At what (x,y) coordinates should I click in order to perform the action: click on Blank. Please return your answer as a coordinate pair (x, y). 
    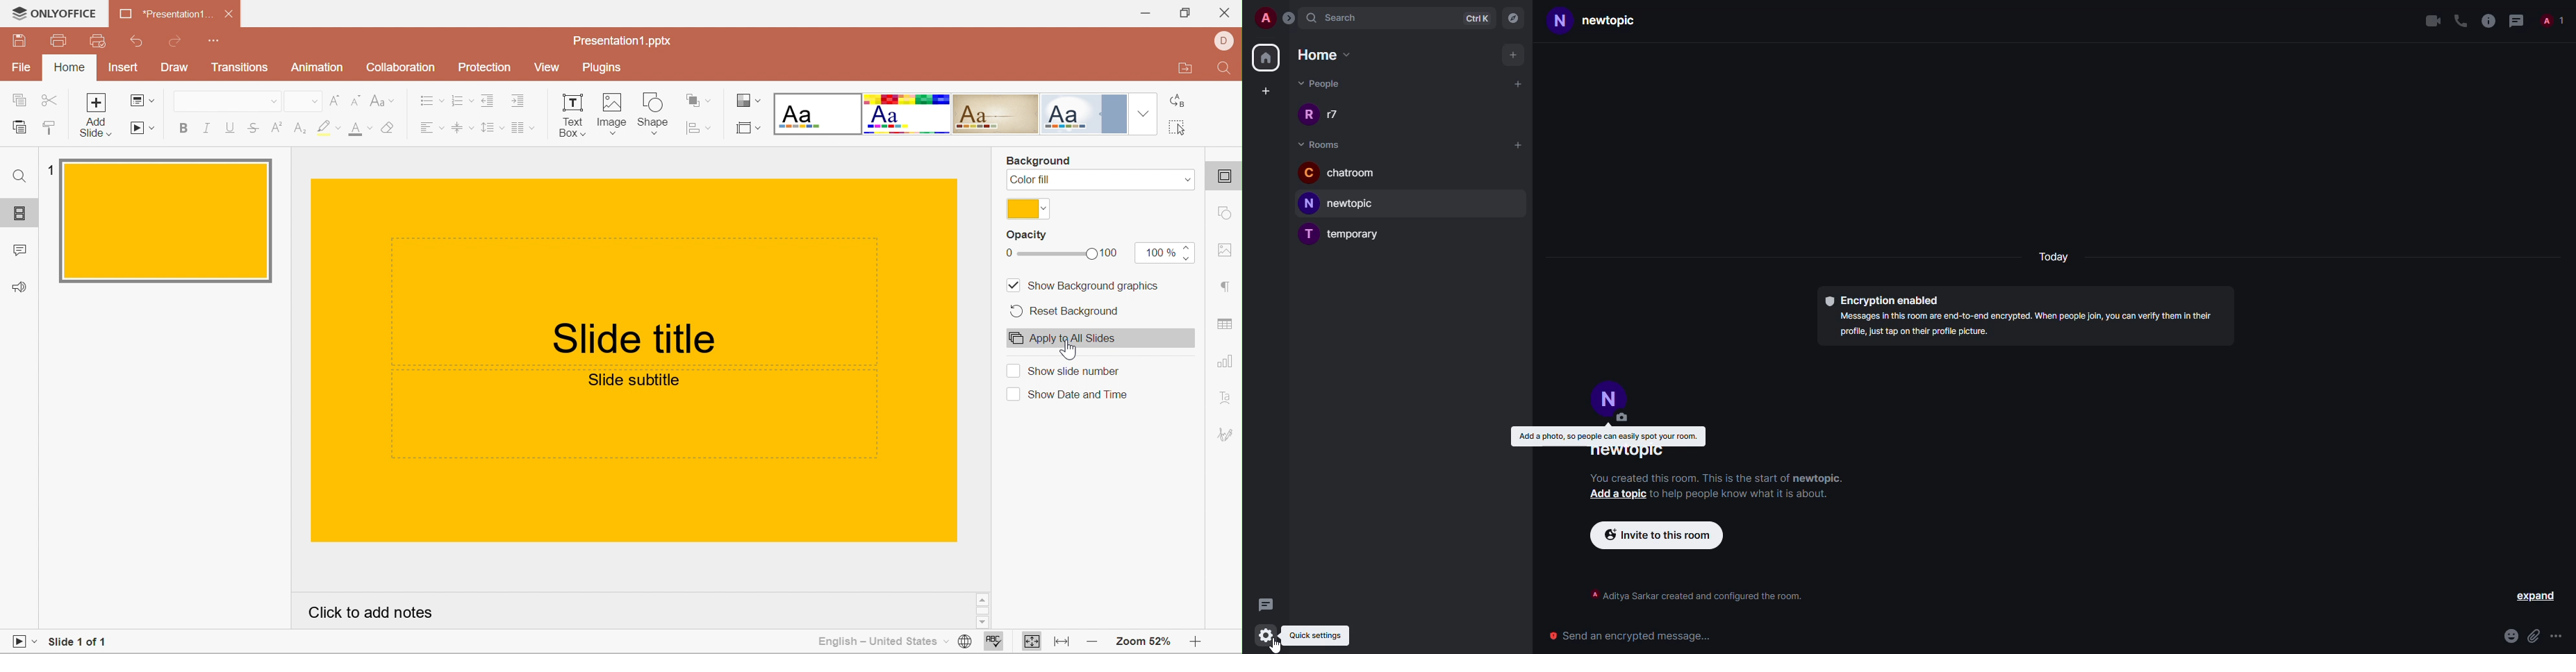
    Looking at the image, I should click on (818, 113).